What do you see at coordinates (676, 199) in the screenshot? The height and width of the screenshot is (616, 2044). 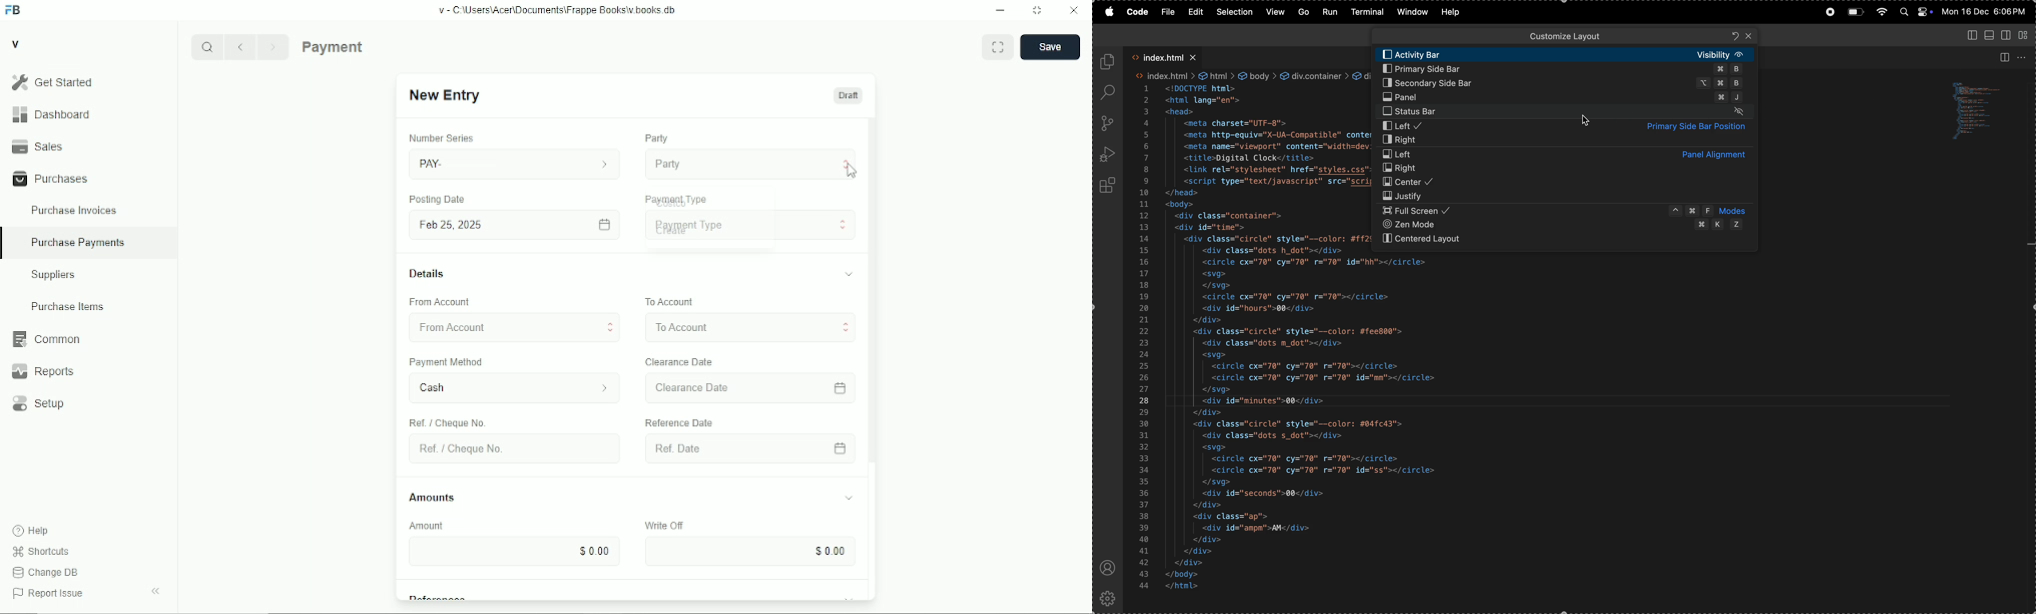 I see `Payment Type` at bounding box center [676, 199].